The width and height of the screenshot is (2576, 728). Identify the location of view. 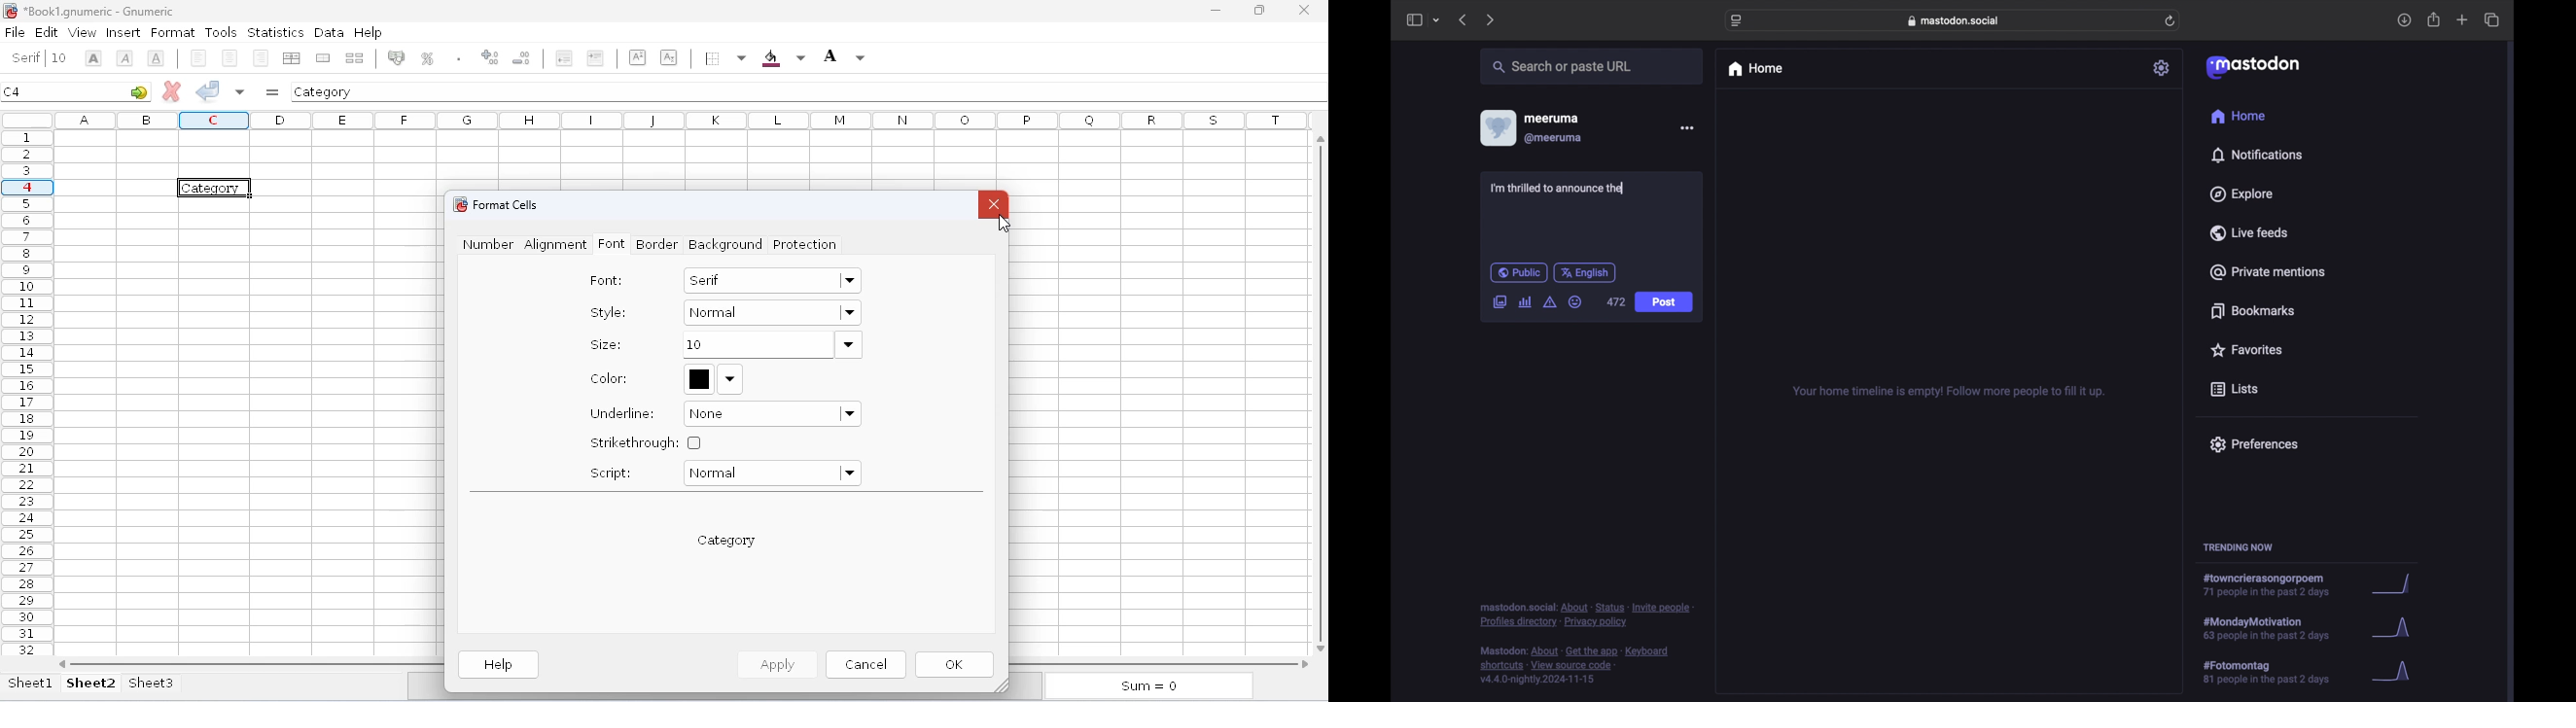
(83, 32).